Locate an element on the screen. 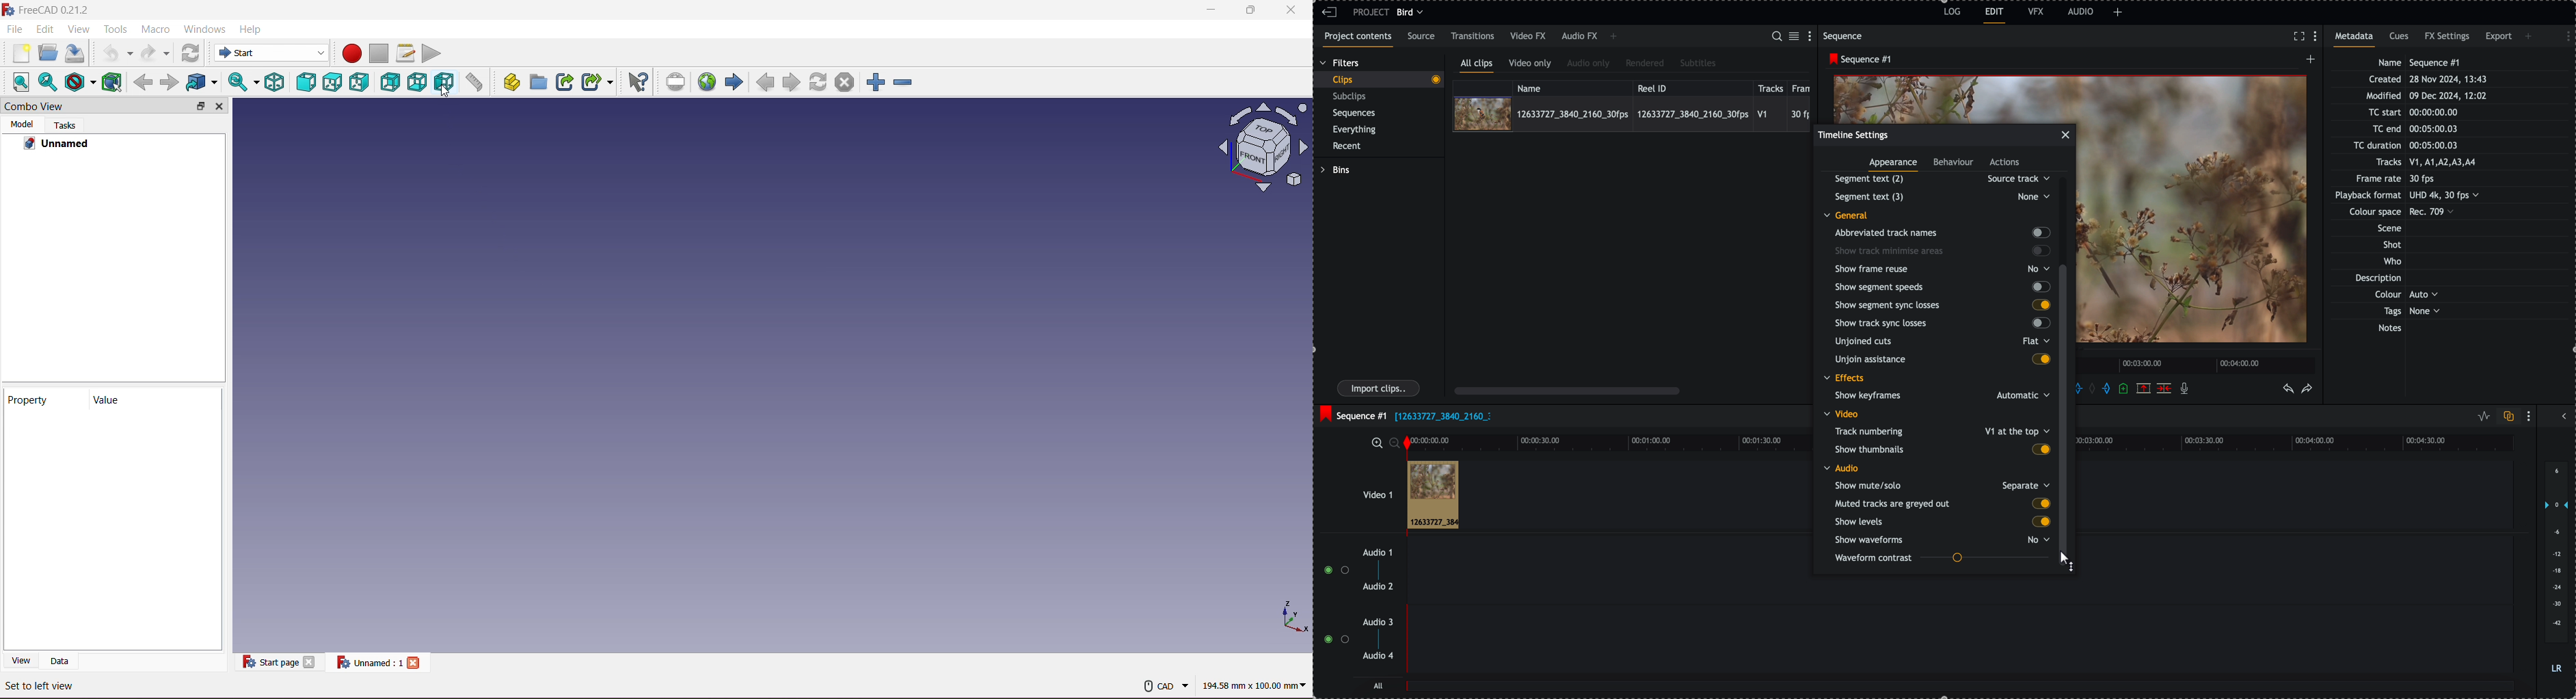  toggle auto track sync is located at coordinates (2507, 417).